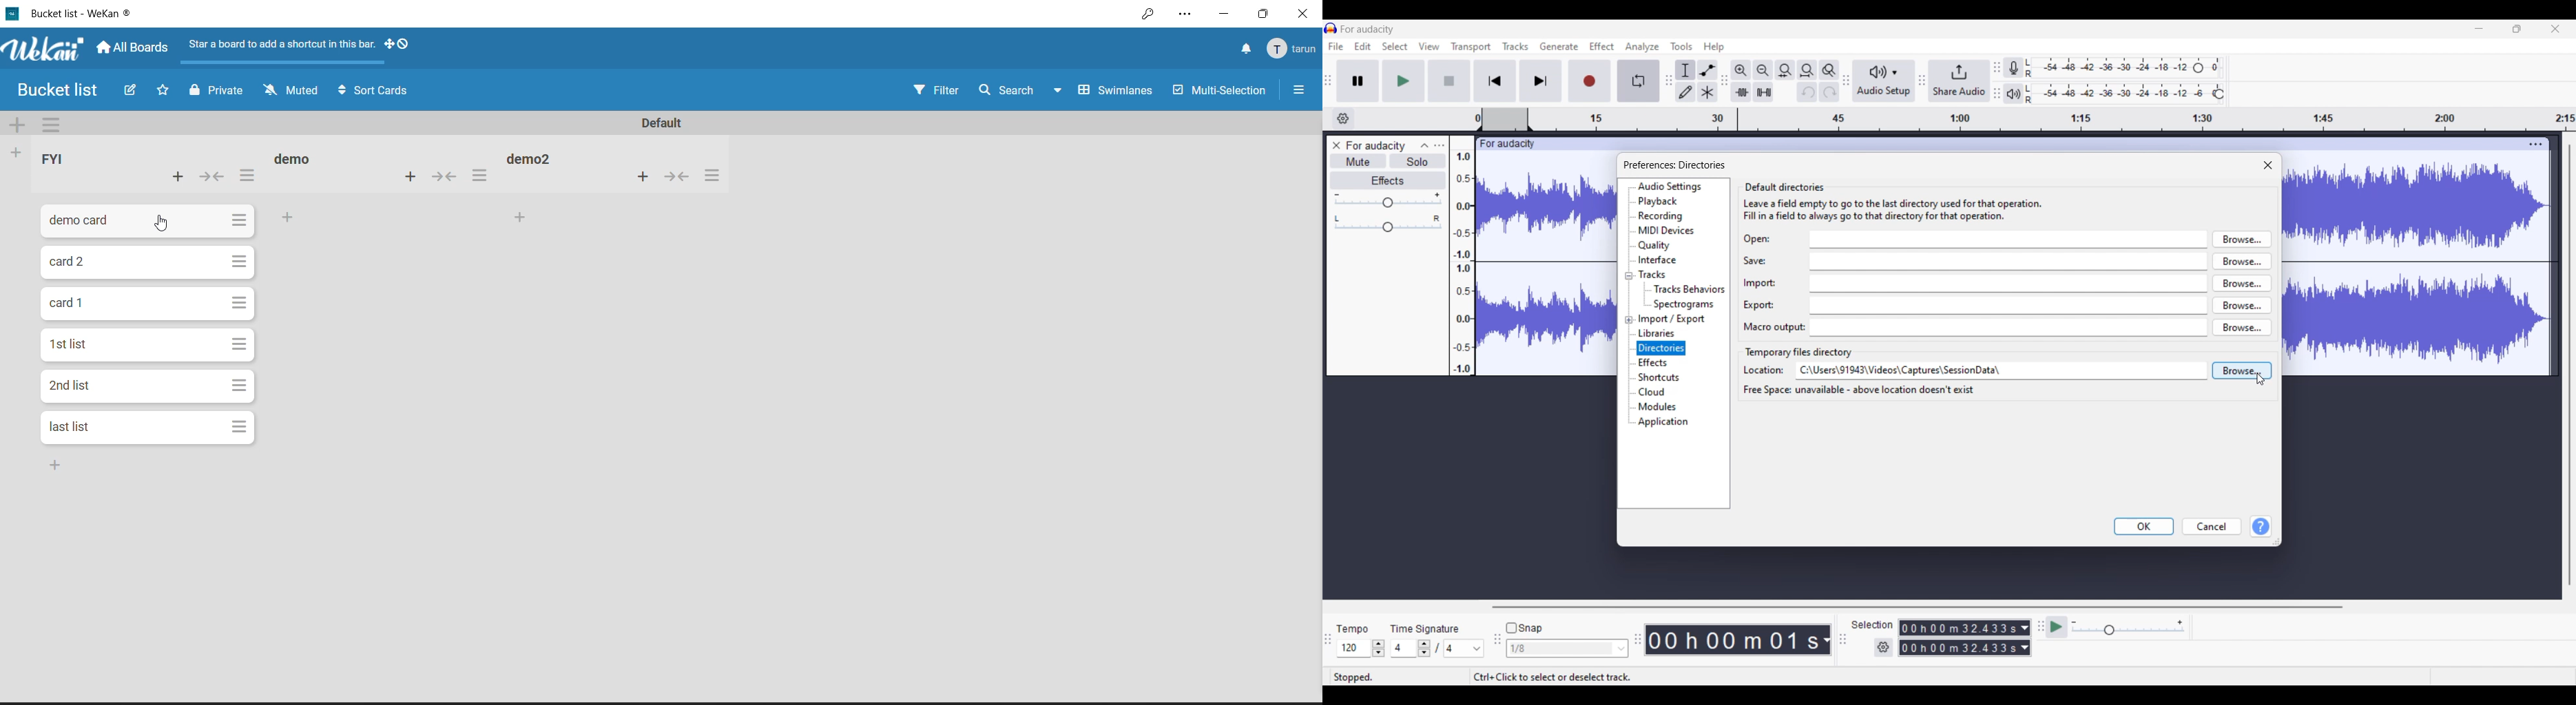  What do you see at coordinates (1827, 640) in the screenshot?
I see `Measurement` at bounding box center [1827, 640].